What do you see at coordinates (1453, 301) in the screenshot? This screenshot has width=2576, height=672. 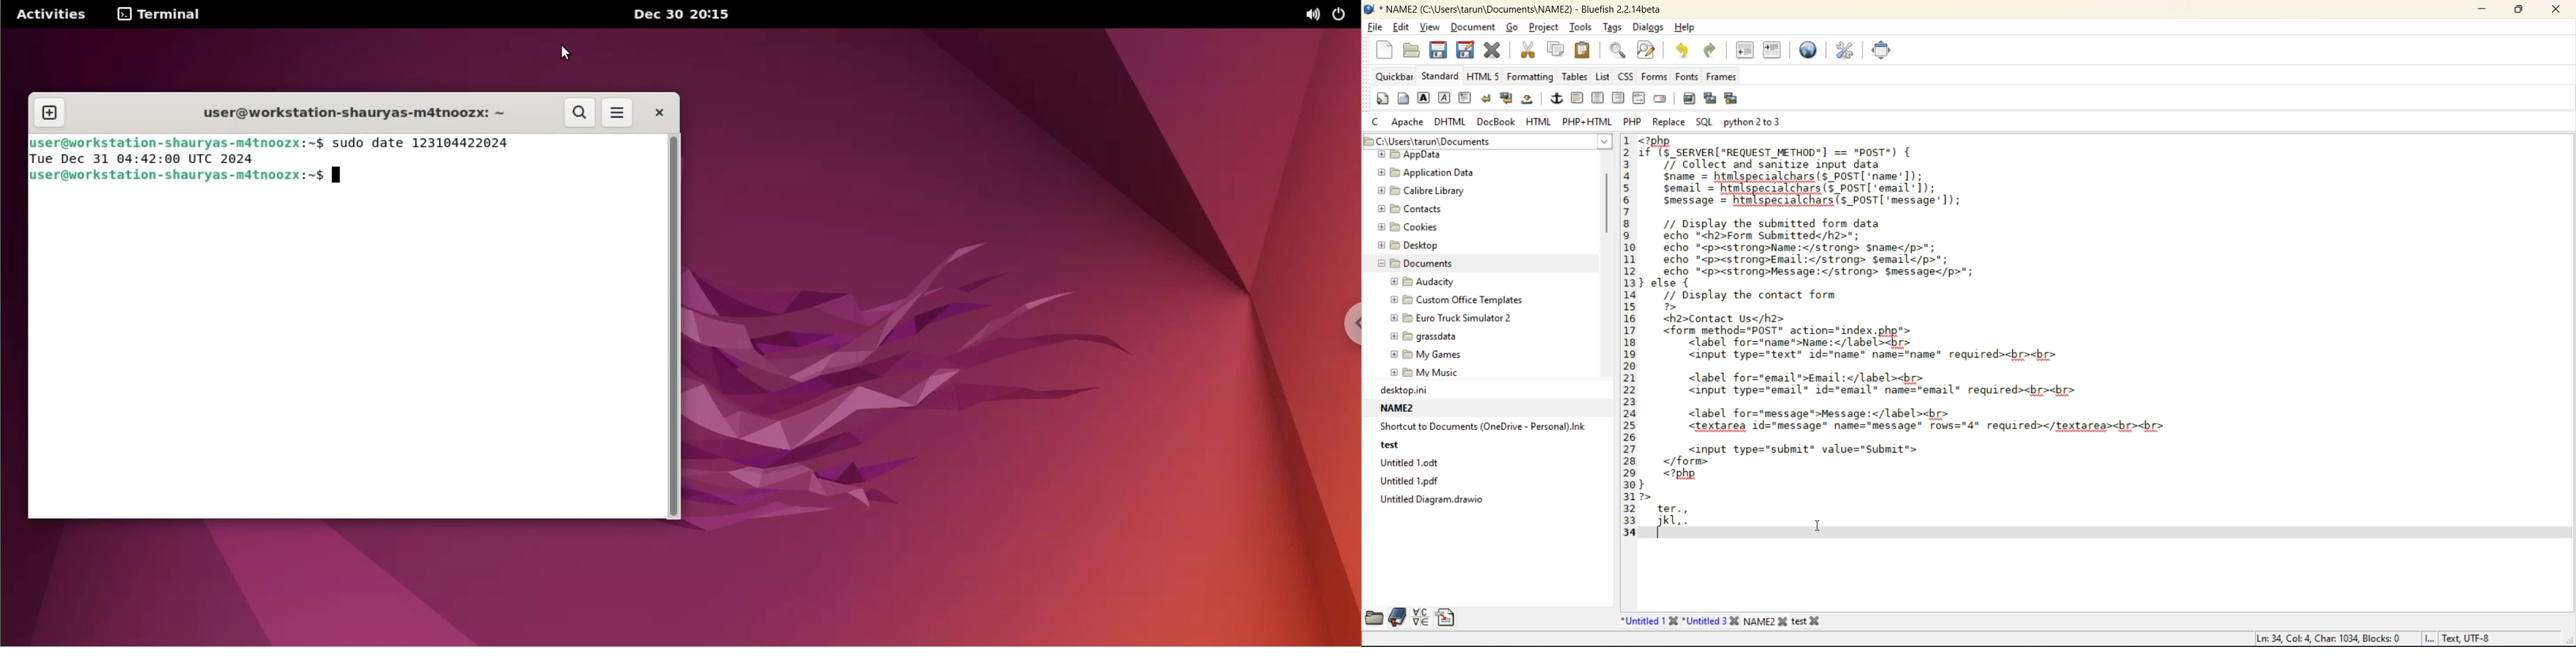 I see `Custom Office Templates` at bounding box center [1453, 301].